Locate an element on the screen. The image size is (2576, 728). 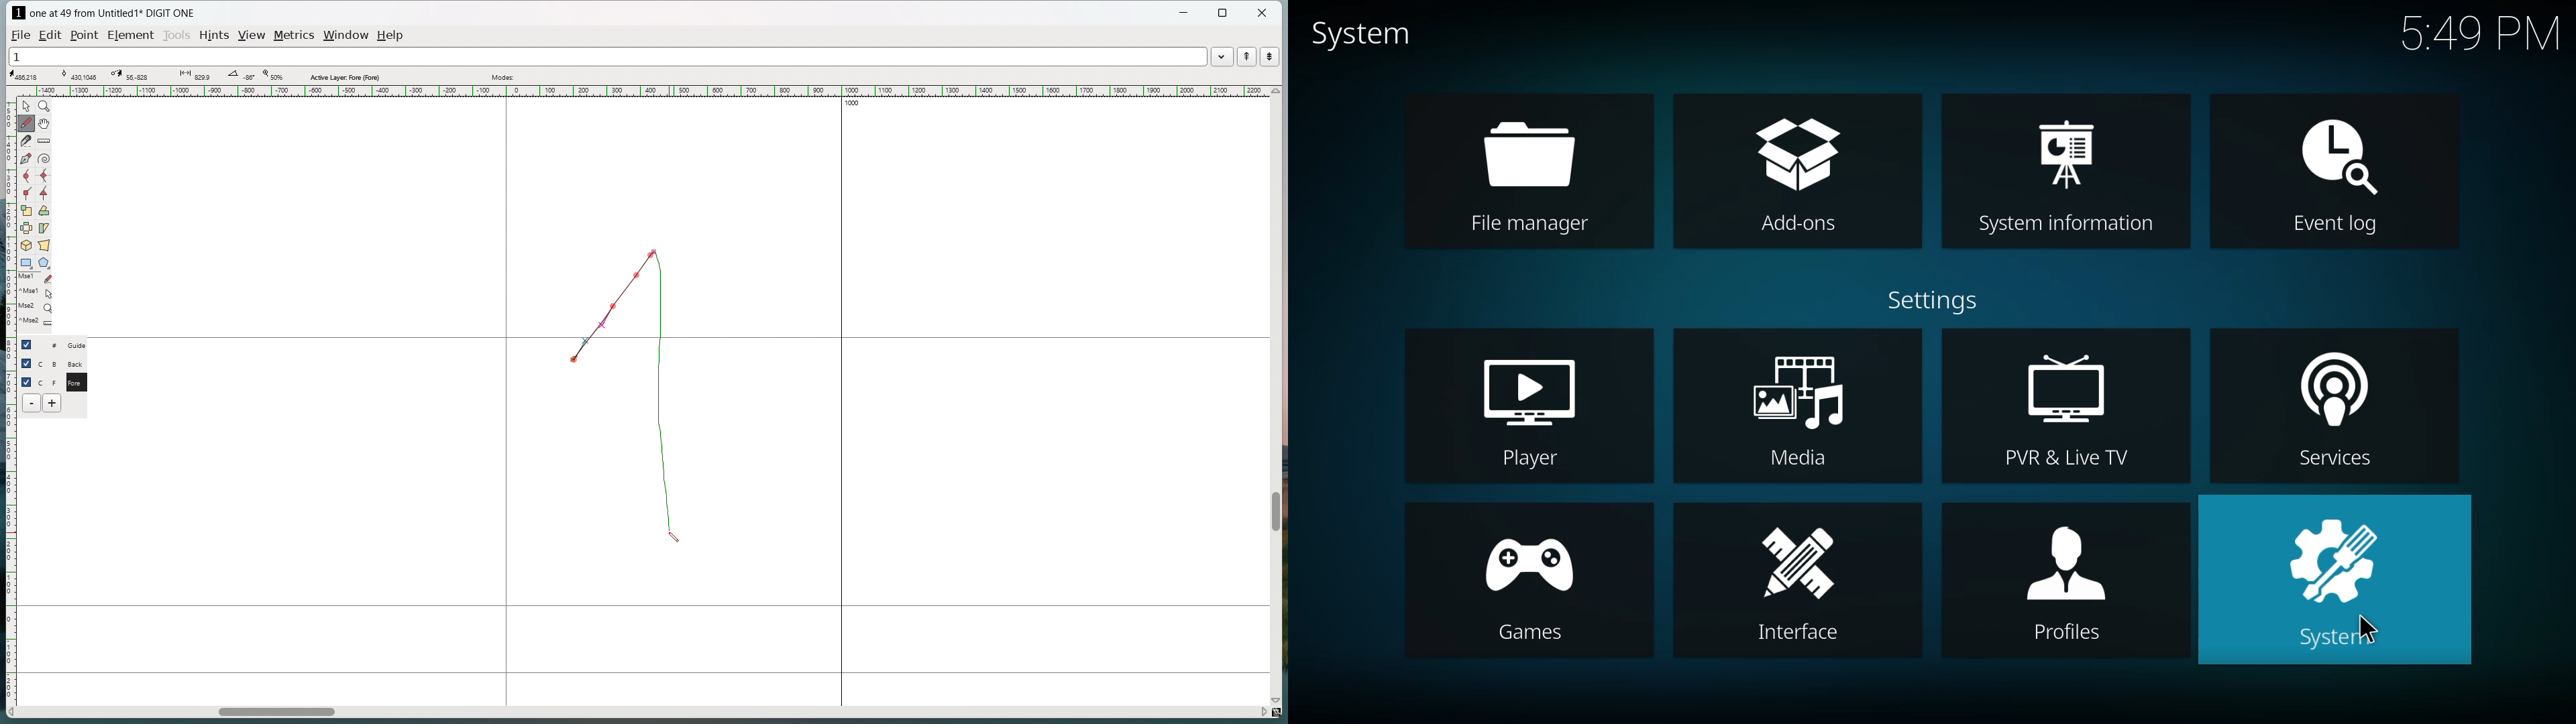
window is located at coordinates (347, 35).